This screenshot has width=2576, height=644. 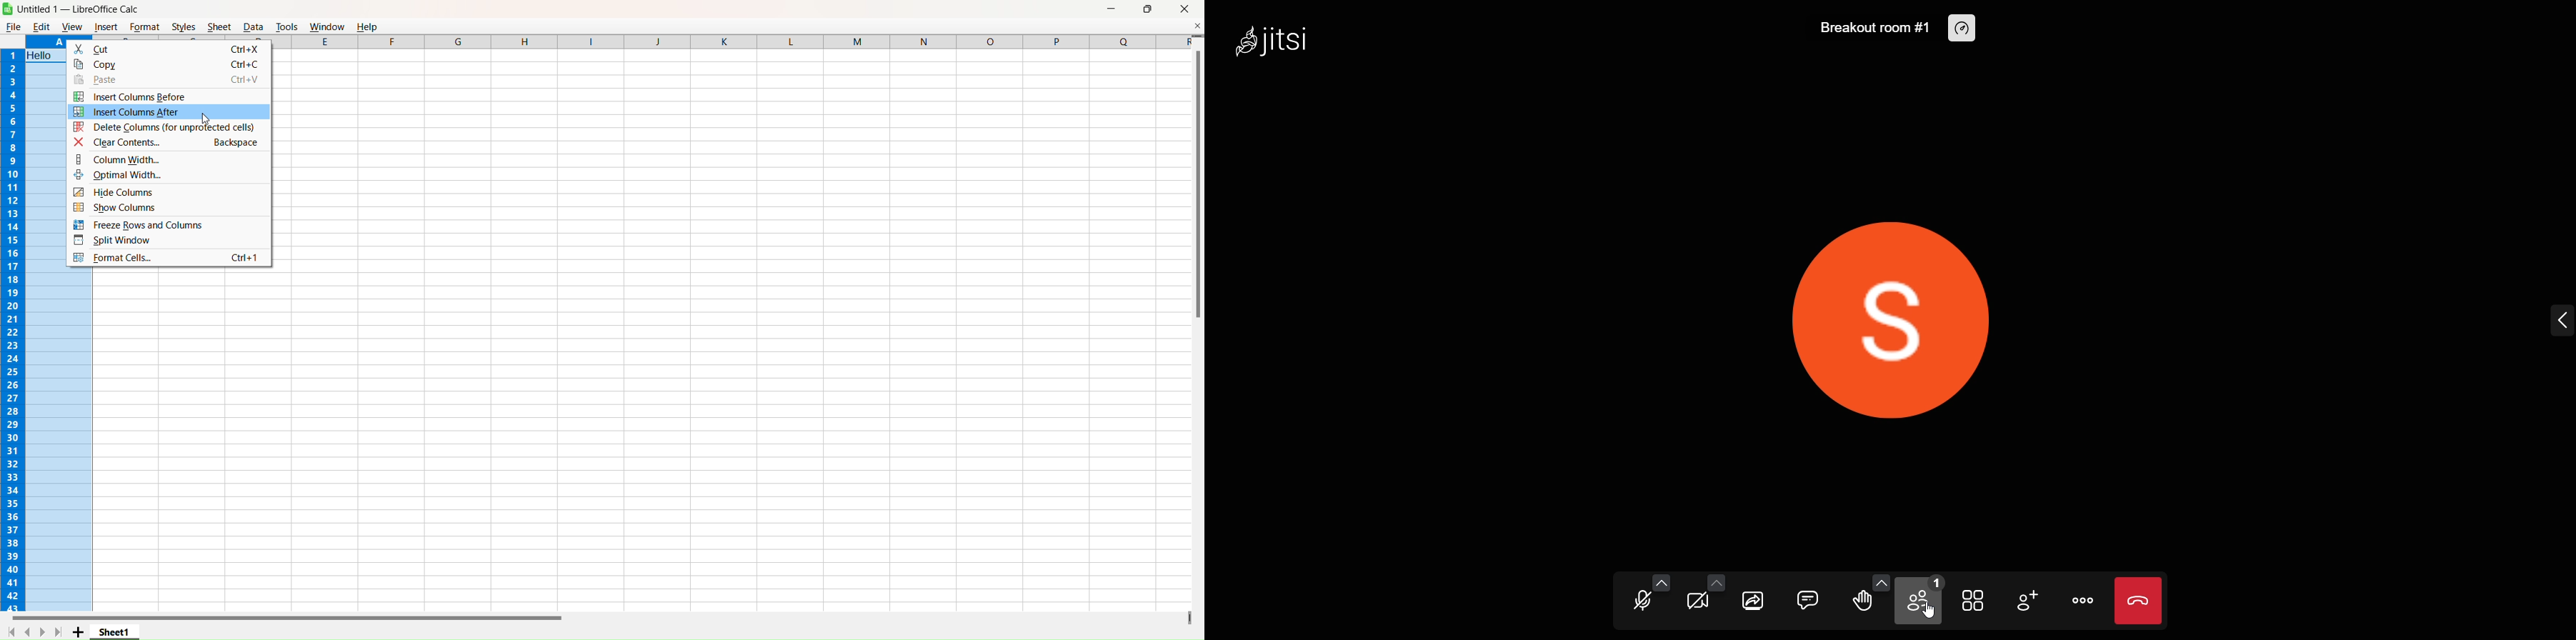 I want to click on Clear Contents, so click(x=168, y=143).